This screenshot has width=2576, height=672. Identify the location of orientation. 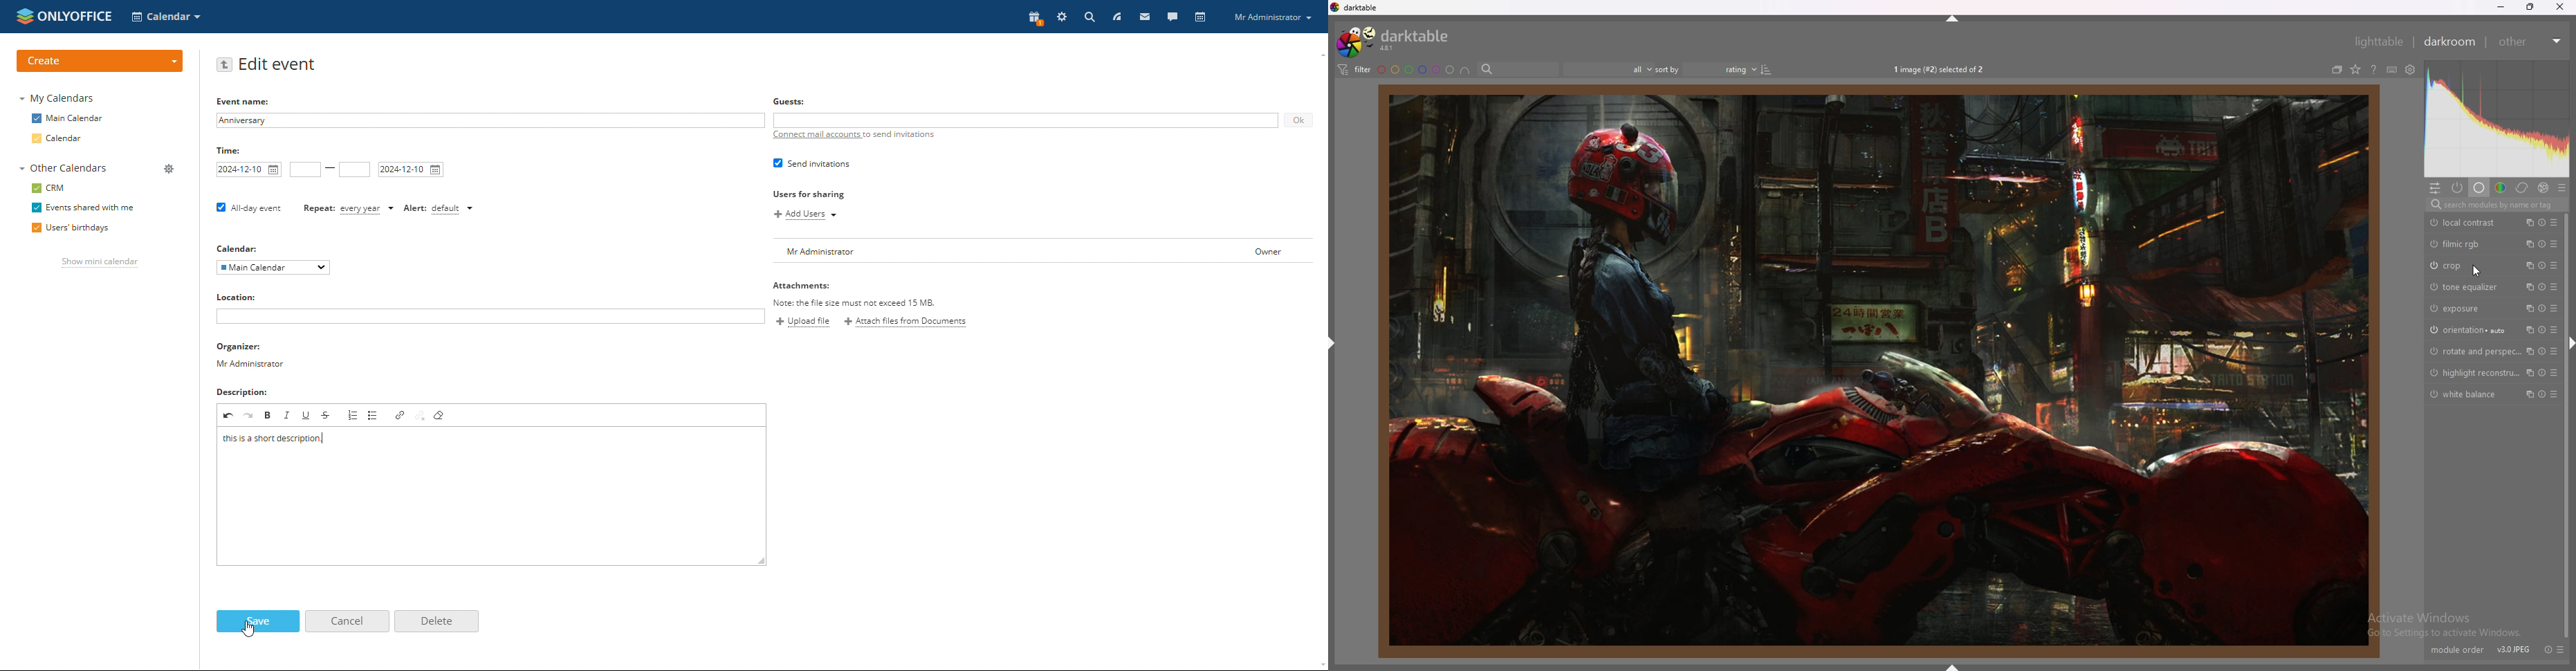
(2470, 330).